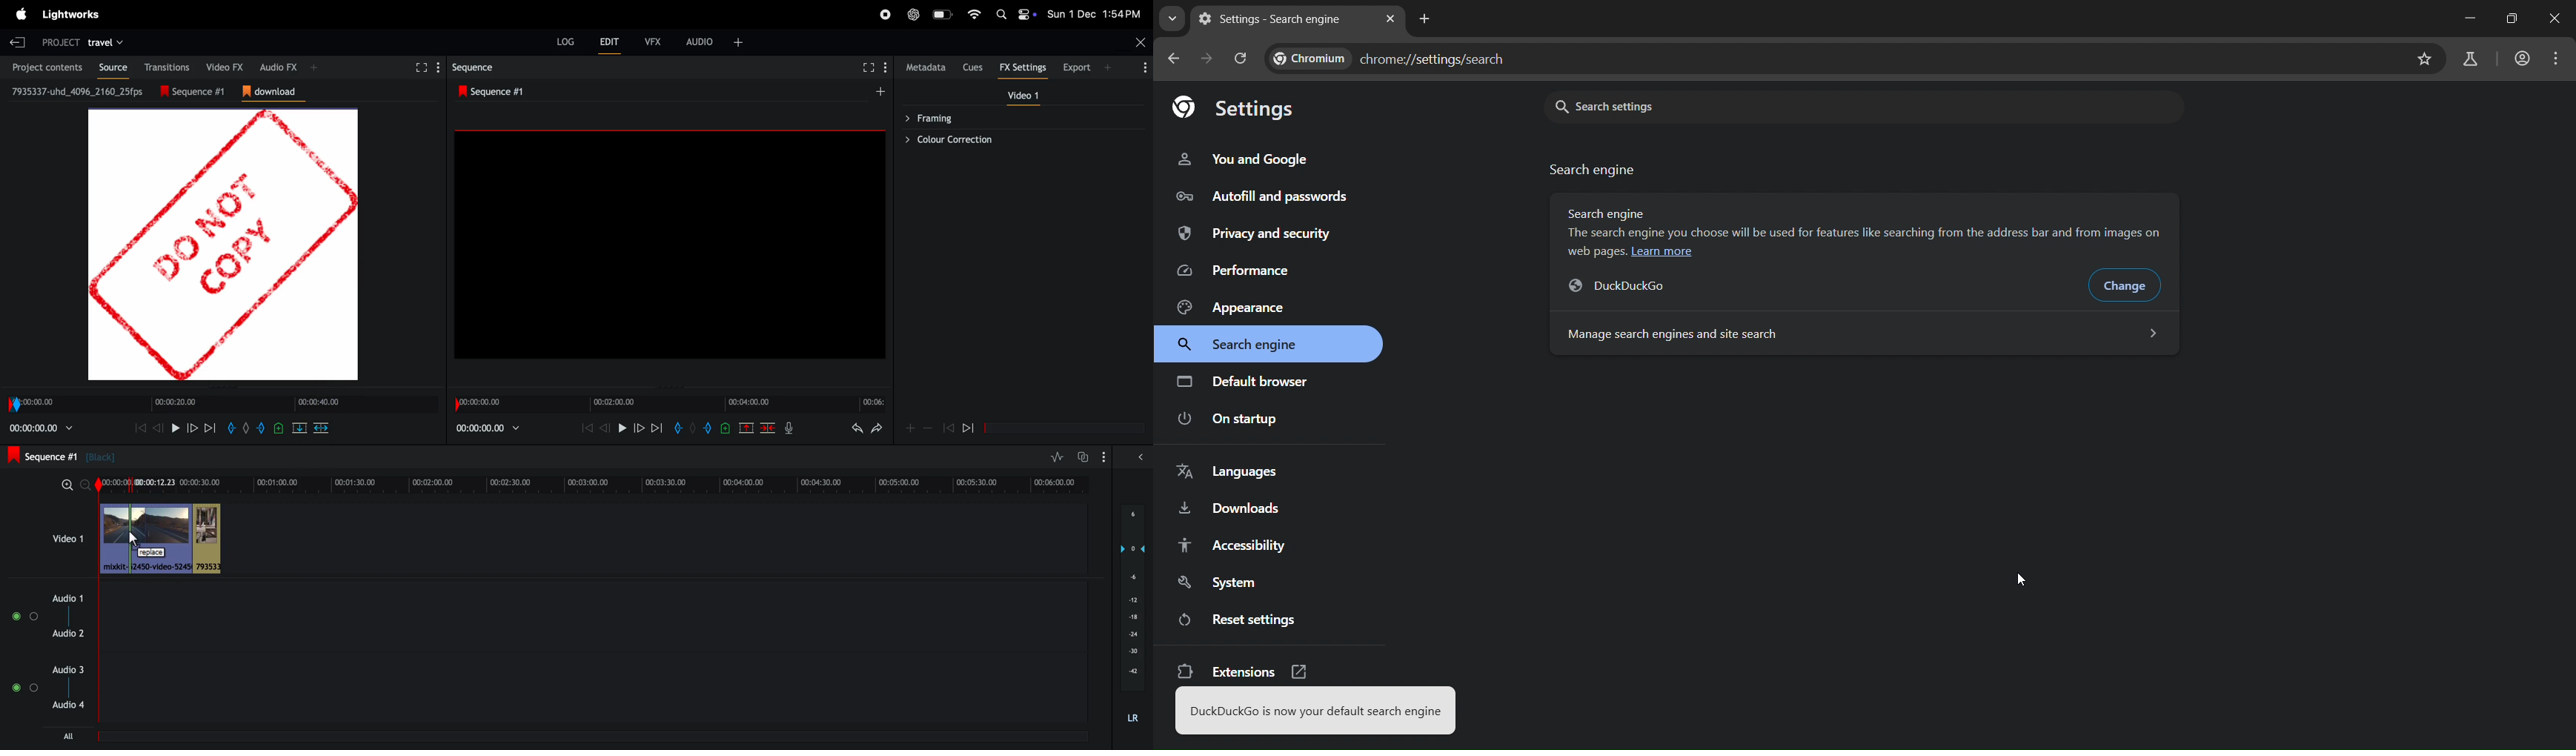 This screenshot has height=756, width=2576. Describe the element at coordinates (1244, 545) in the screenshot. I see `accessibility` at that location.